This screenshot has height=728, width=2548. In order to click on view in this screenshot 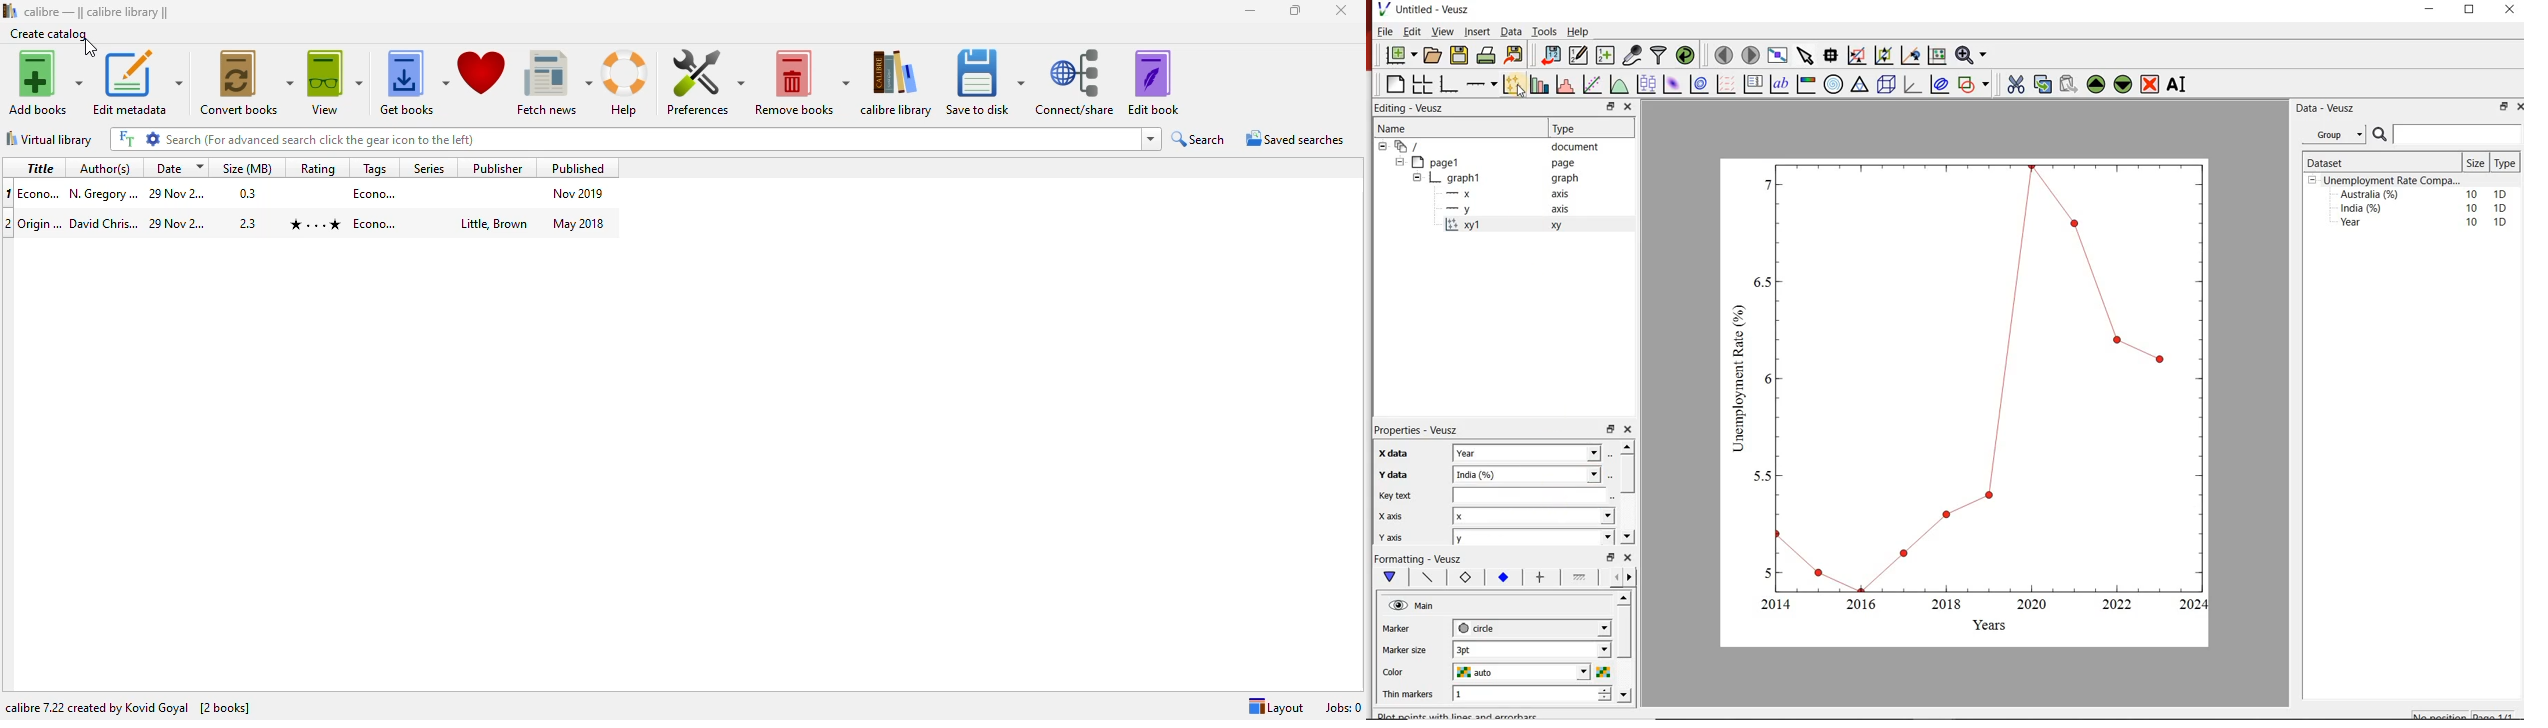, I will do `click(334, 82)`.